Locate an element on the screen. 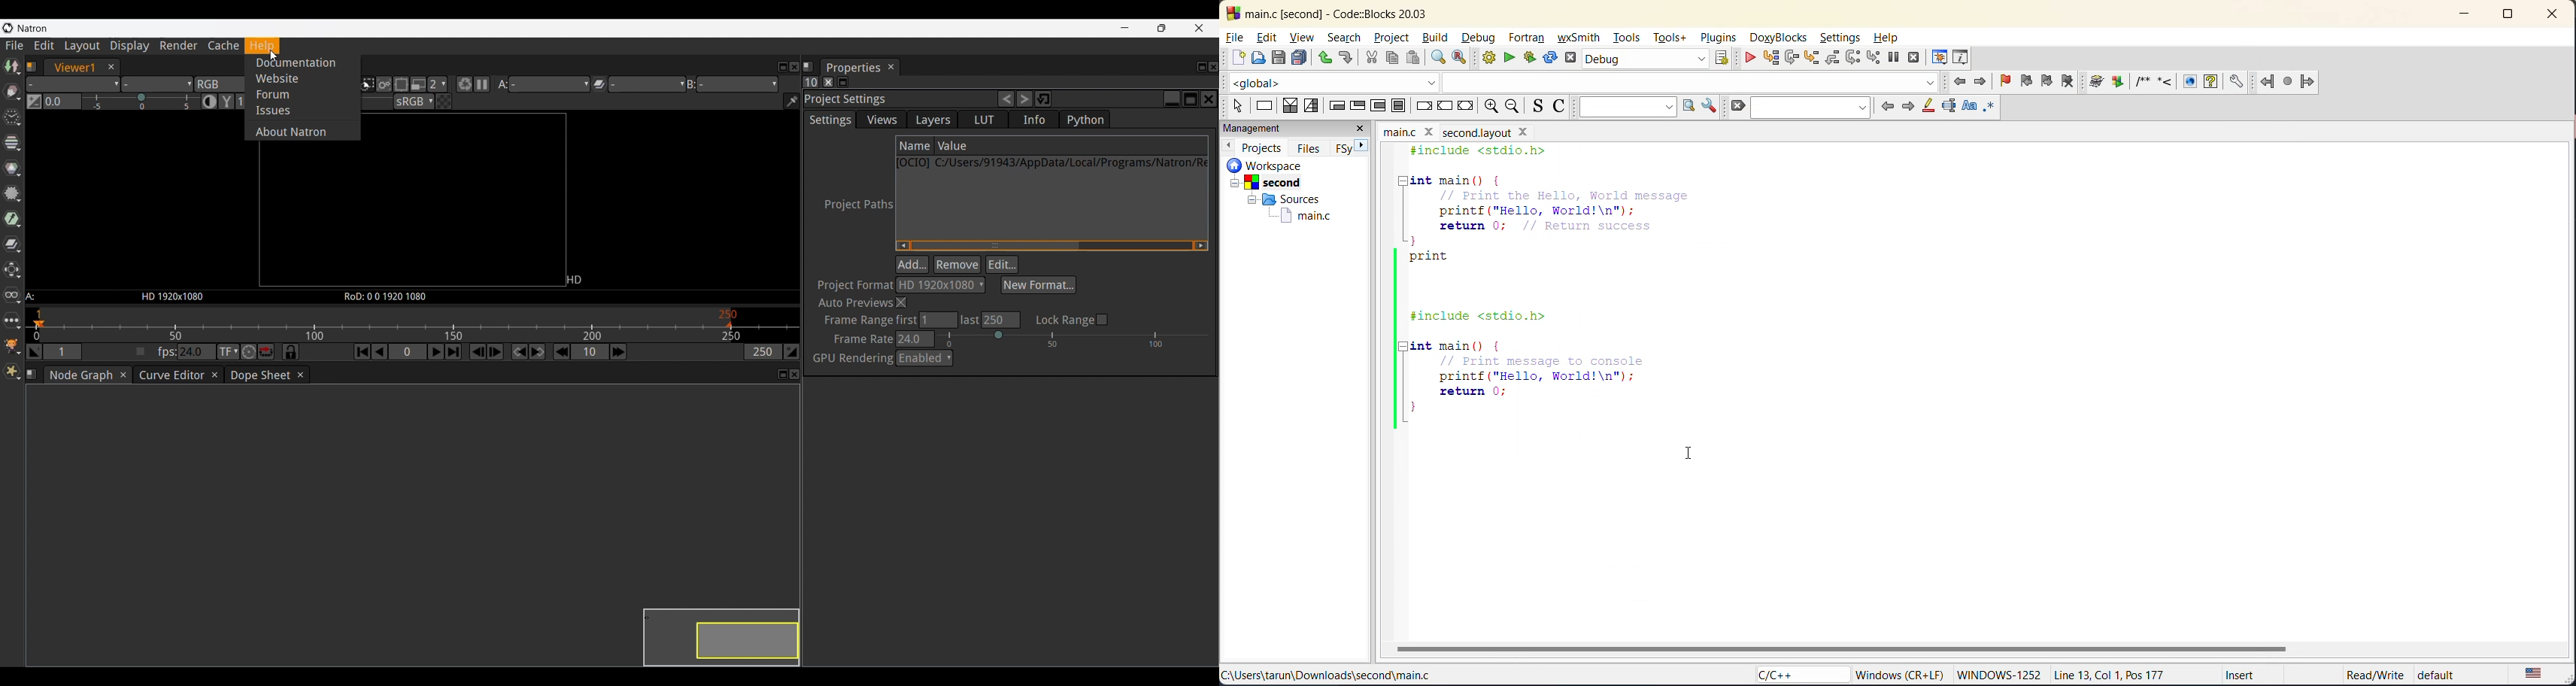  run to cursor is located at coordinates (1770, 57).